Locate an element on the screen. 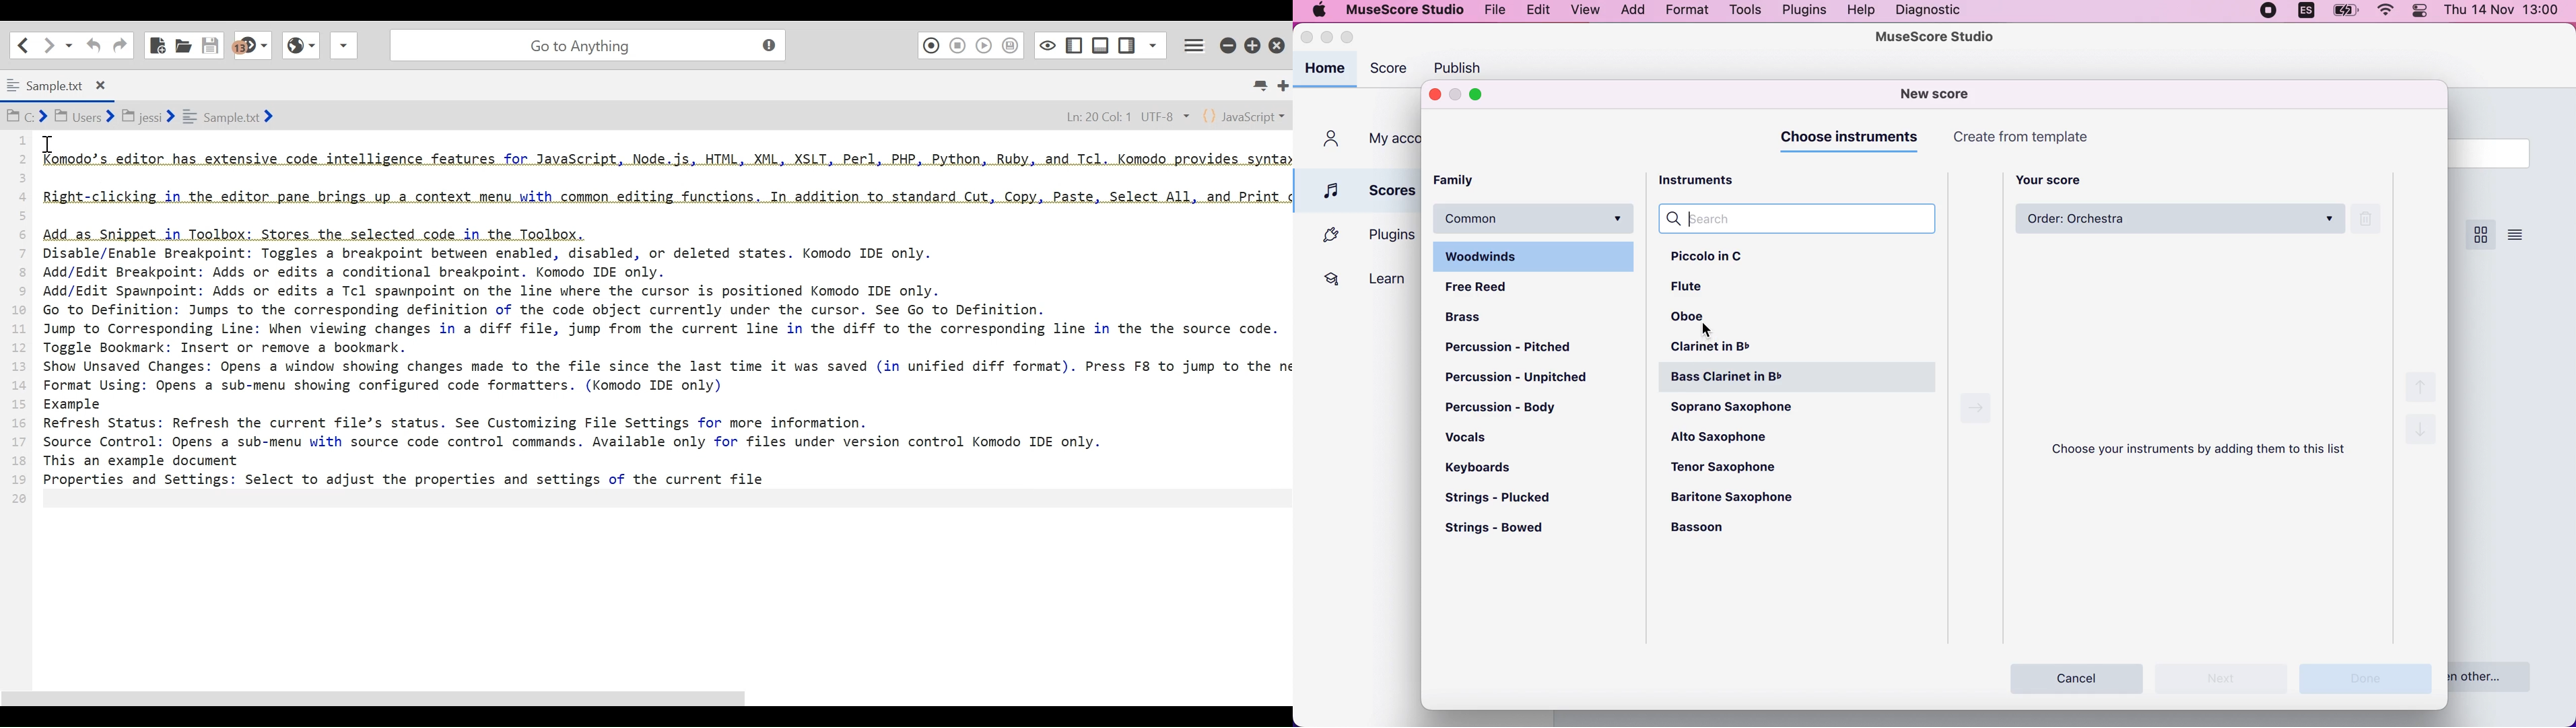  format is located at coordinates (1689, 12).